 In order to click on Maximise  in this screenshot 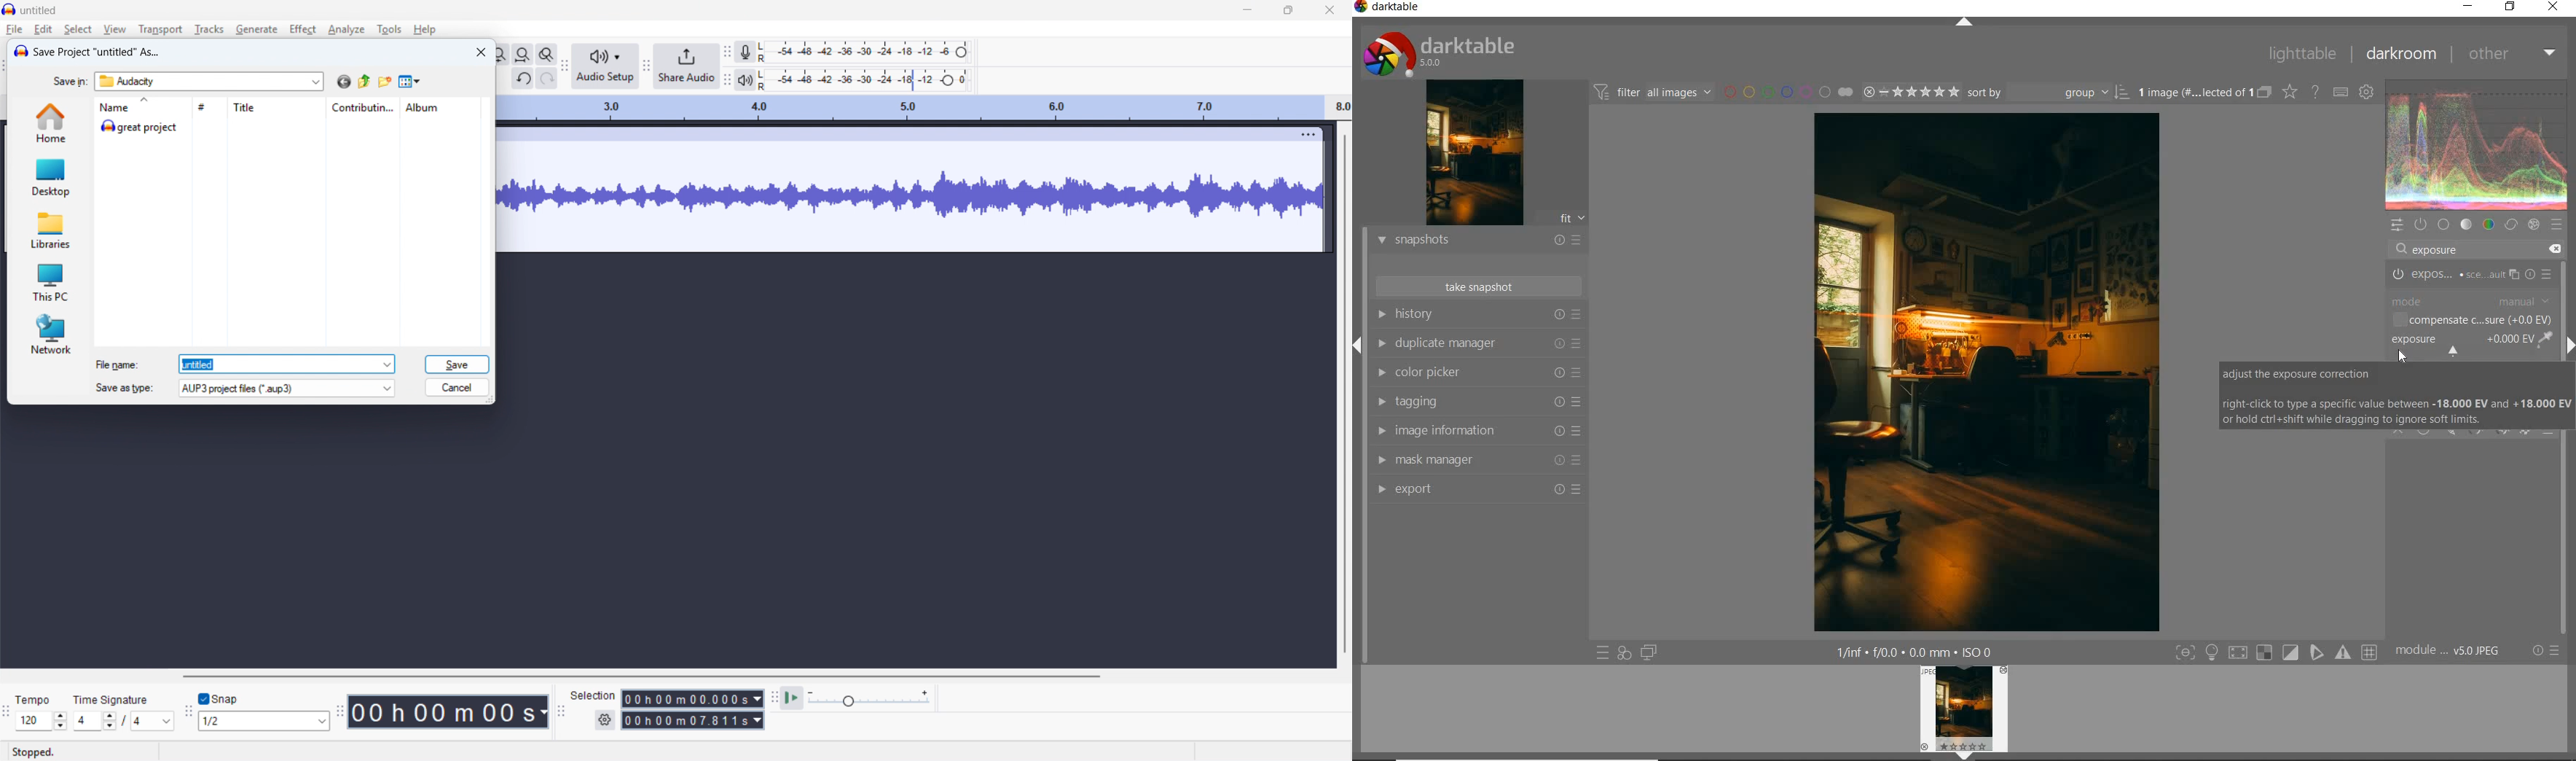, I will do `click(1287, 11)`.